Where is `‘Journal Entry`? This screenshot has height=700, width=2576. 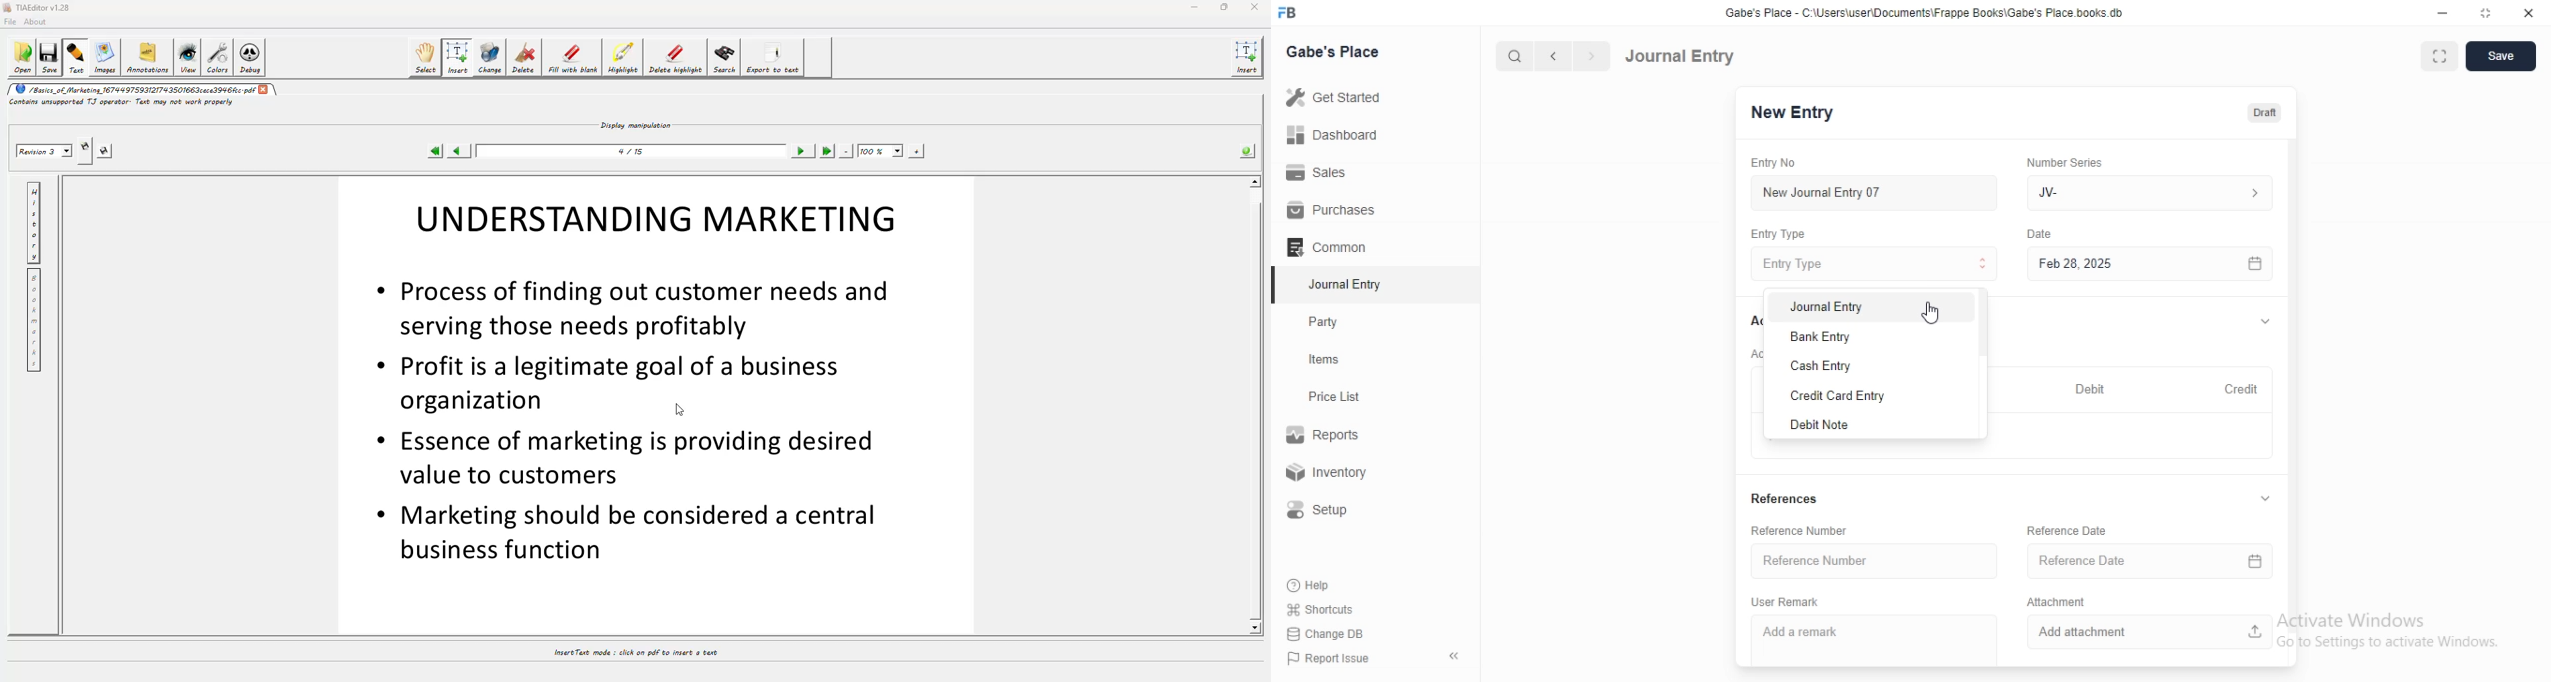
‘Journal Entry is located at coordinates (1348, 284).